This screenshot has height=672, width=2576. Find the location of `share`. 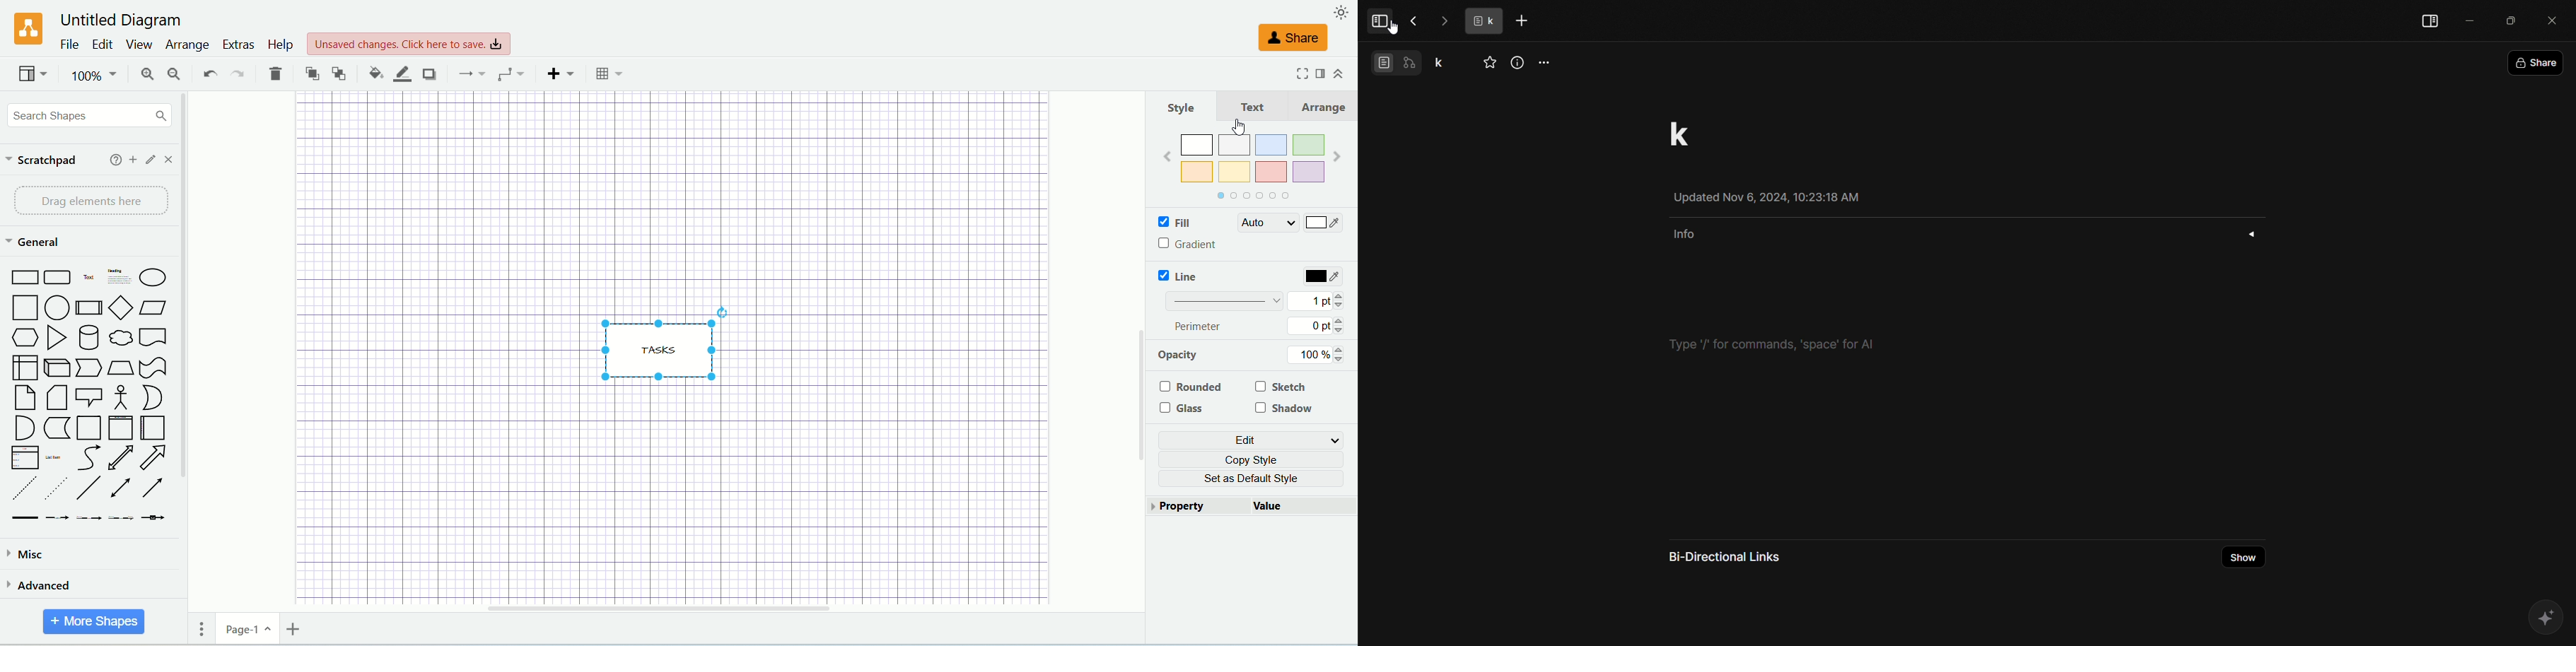

share is located at coordinates (1295, 39).